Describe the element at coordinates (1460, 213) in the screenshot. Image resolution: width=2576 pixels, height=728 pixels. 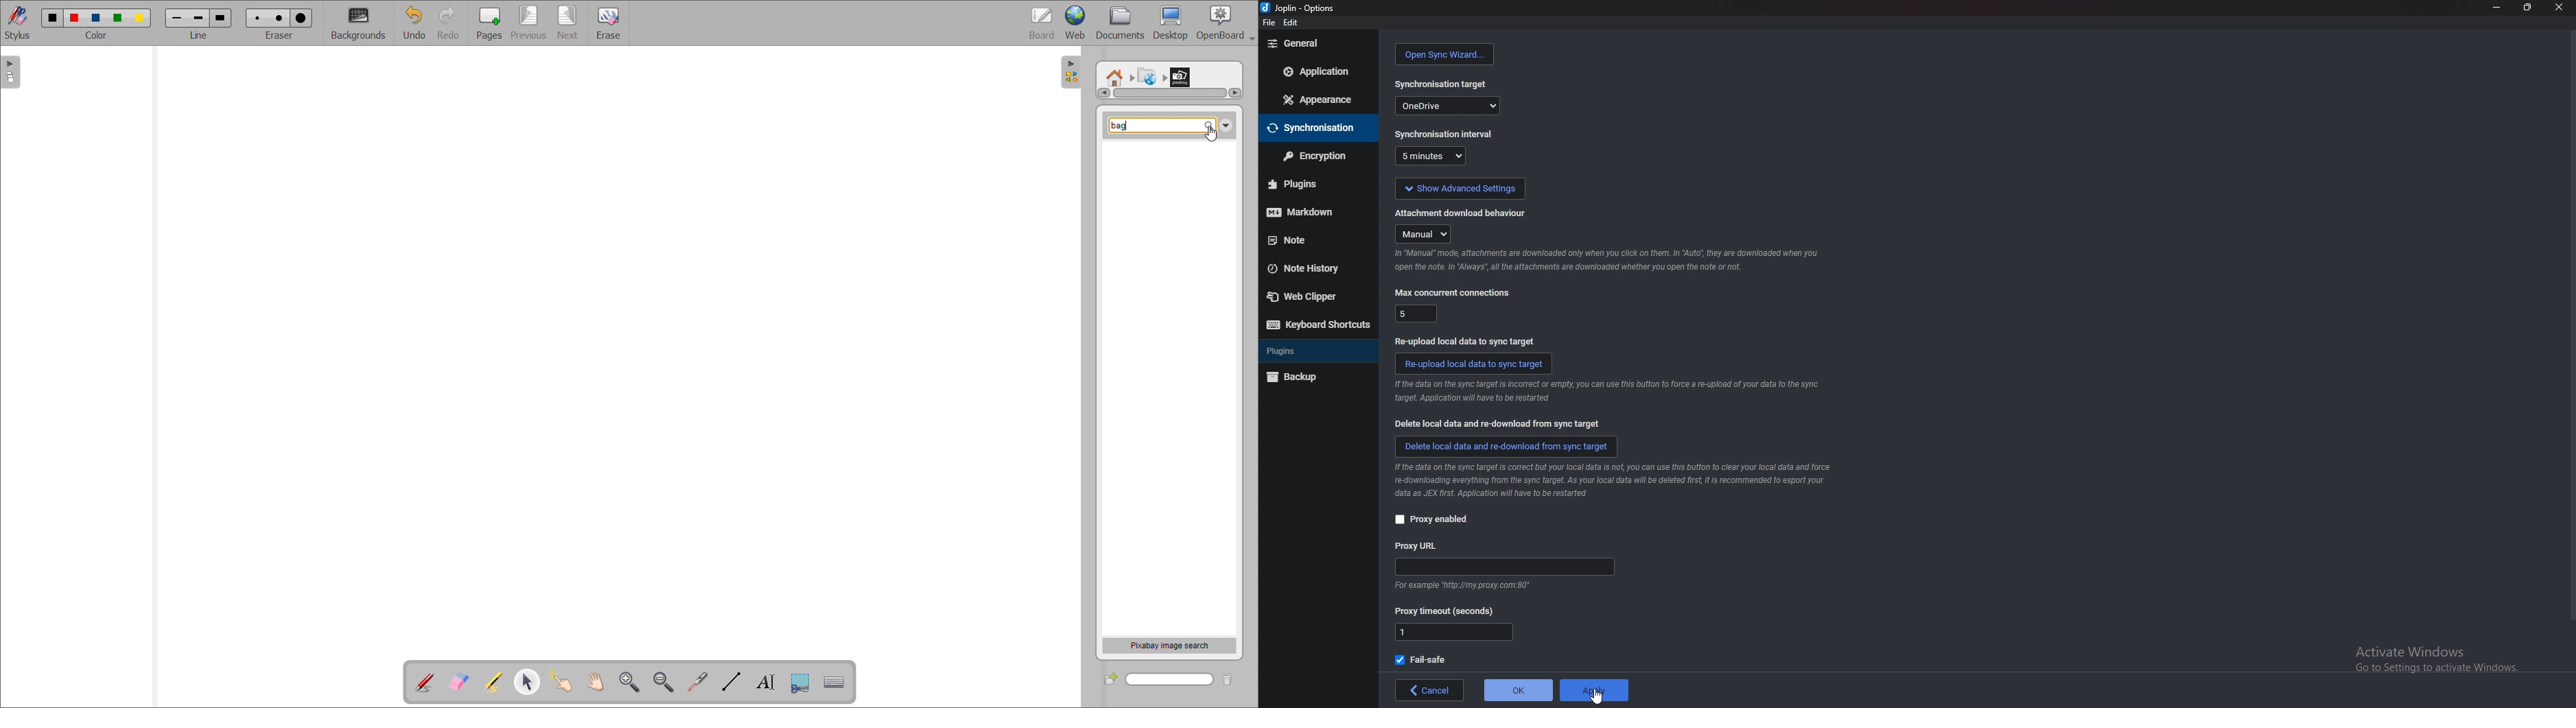
I see `attachment download behaviour` at that location.